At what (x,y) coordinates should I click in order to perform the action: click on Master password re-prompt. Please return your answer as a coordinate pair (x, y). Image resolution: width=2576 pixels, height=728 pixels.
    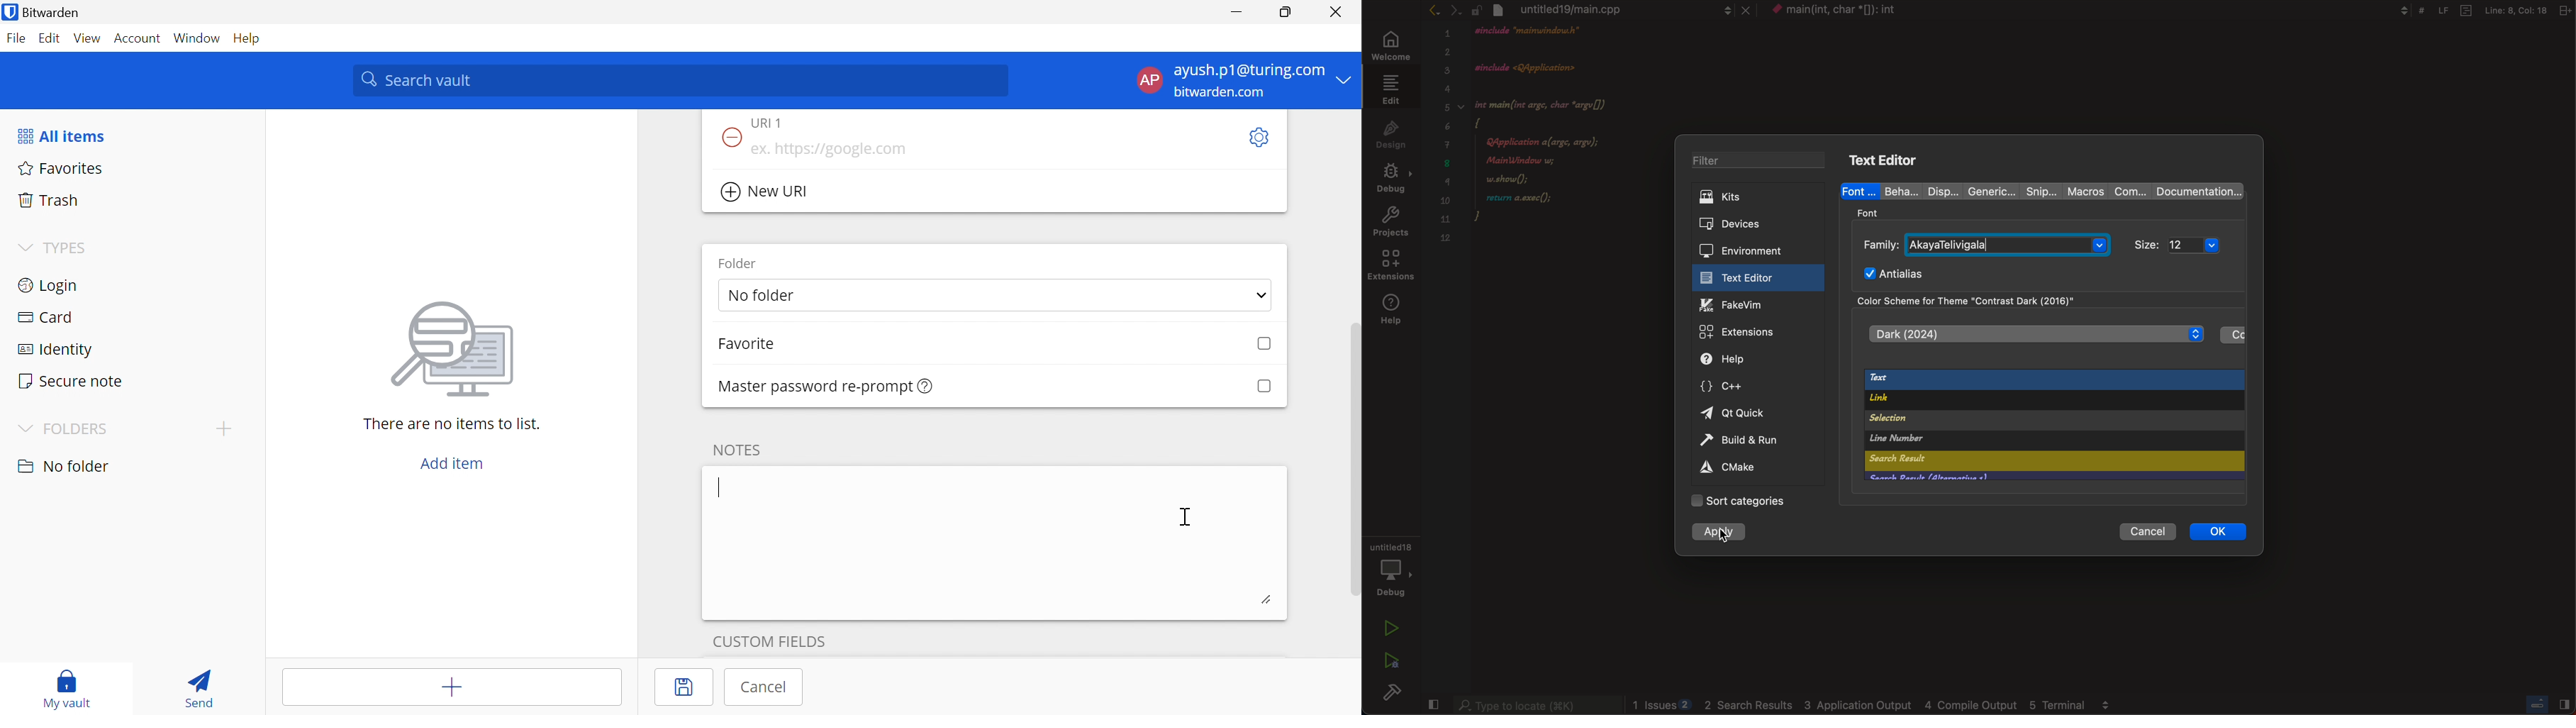
    Looking at the image, I should click on (827, 387).